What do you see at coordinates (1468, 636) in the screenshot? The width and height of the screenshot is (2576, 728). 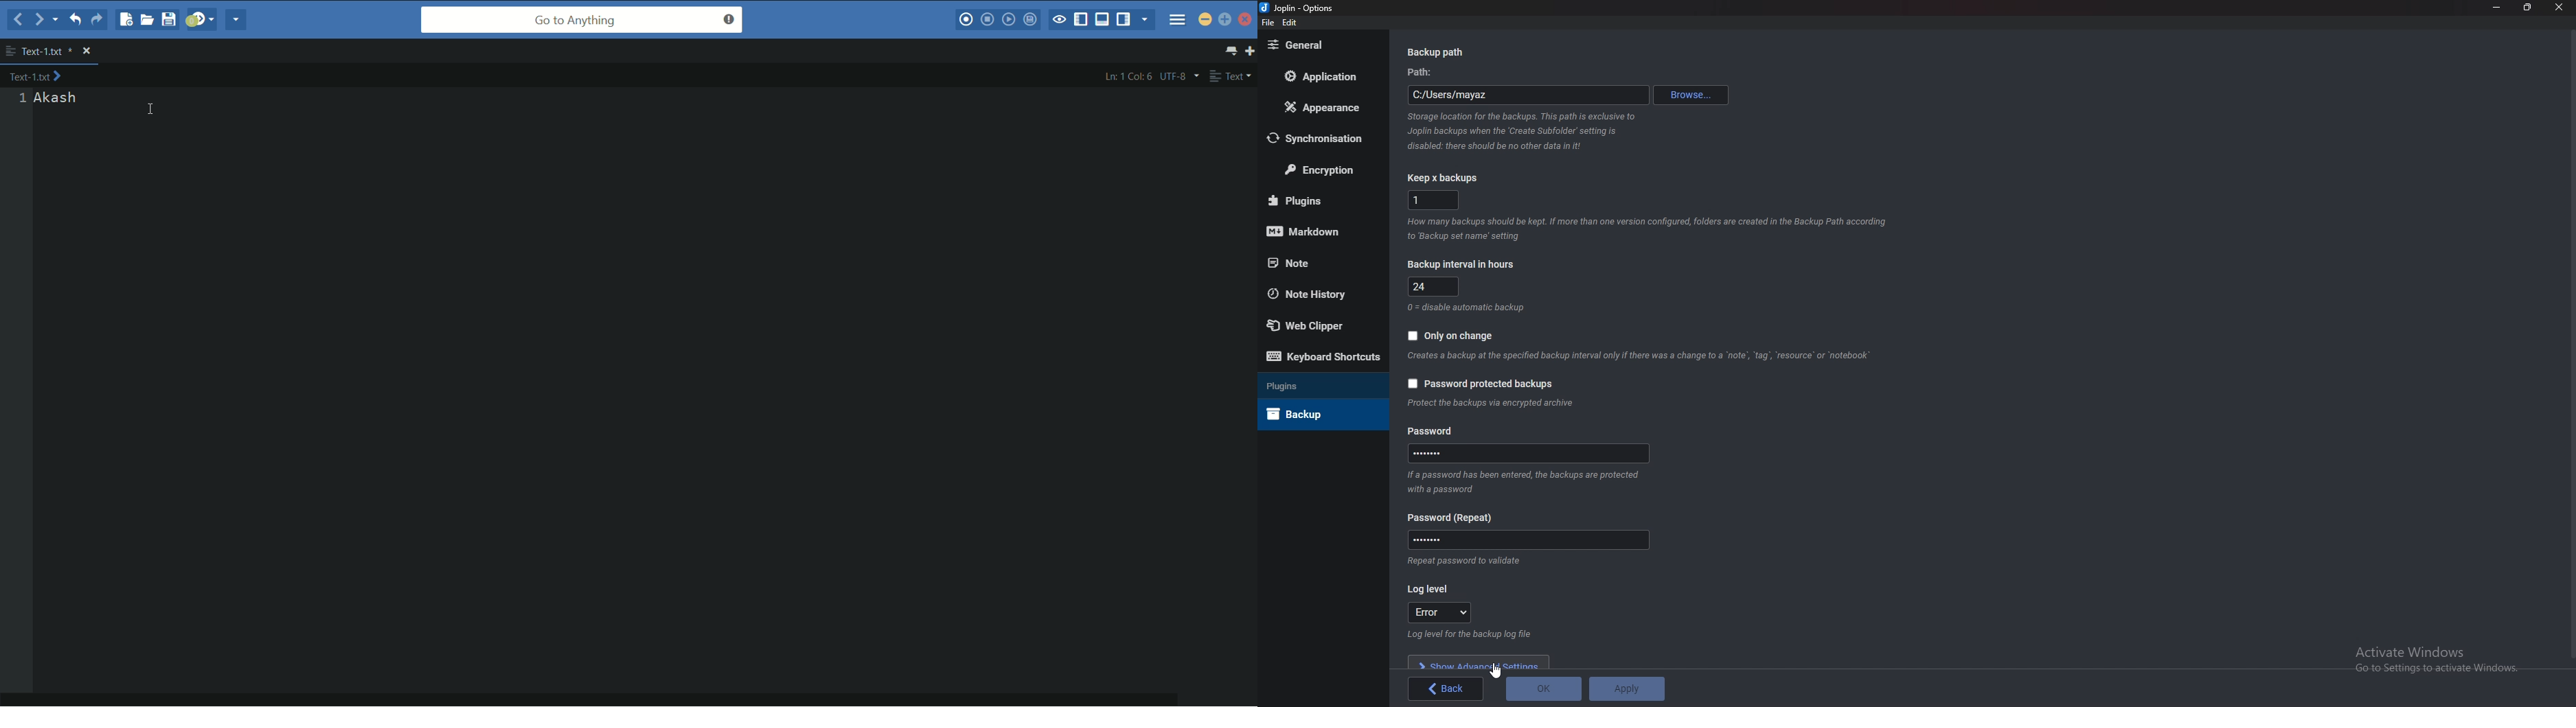 I see `Info` at bounding box center [1468, 636].